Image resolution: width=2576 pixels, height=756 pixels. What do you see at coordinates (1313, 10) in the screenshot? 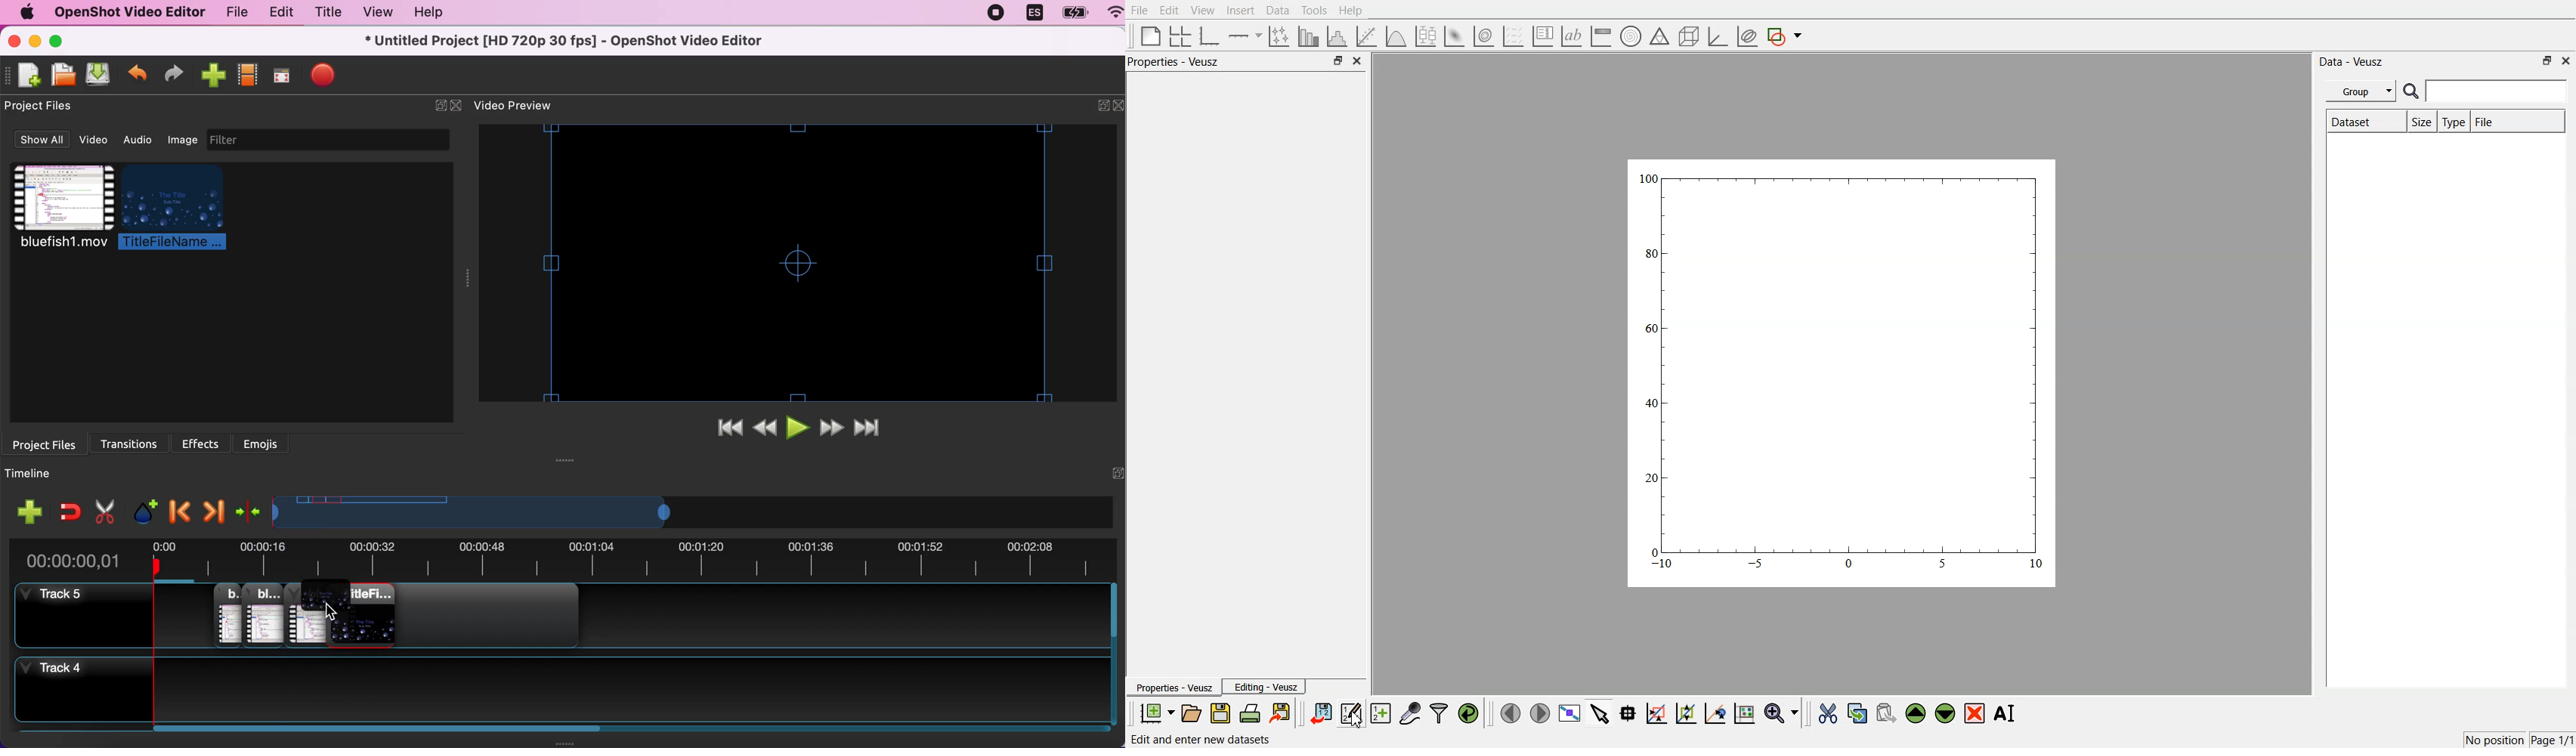
I see `Tools` at bounding box center [1313, 10].